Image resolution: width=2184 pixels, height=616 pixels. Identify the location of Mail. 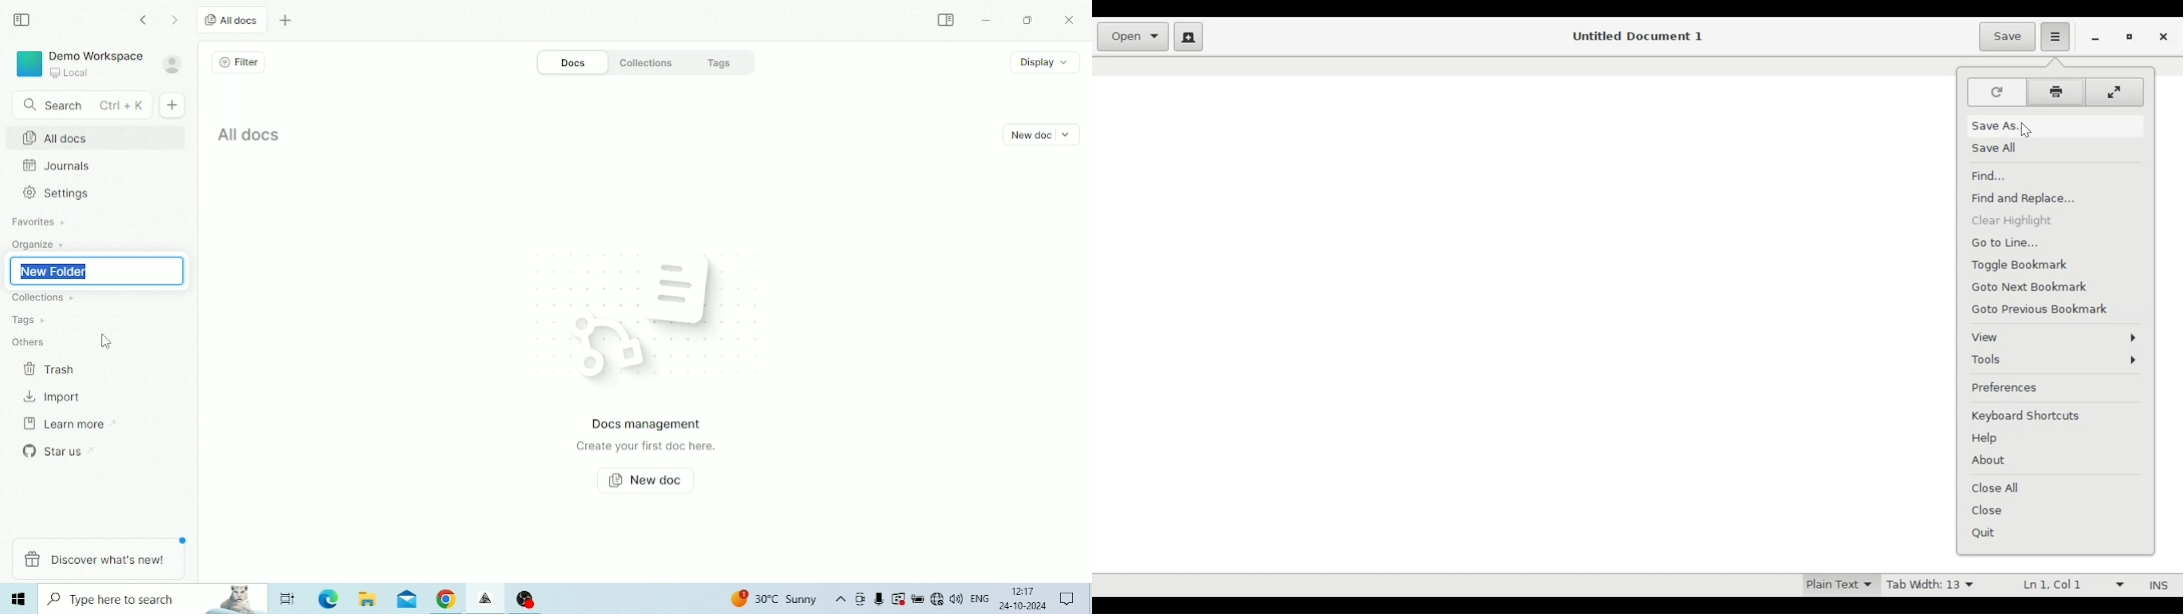
(407, 600).